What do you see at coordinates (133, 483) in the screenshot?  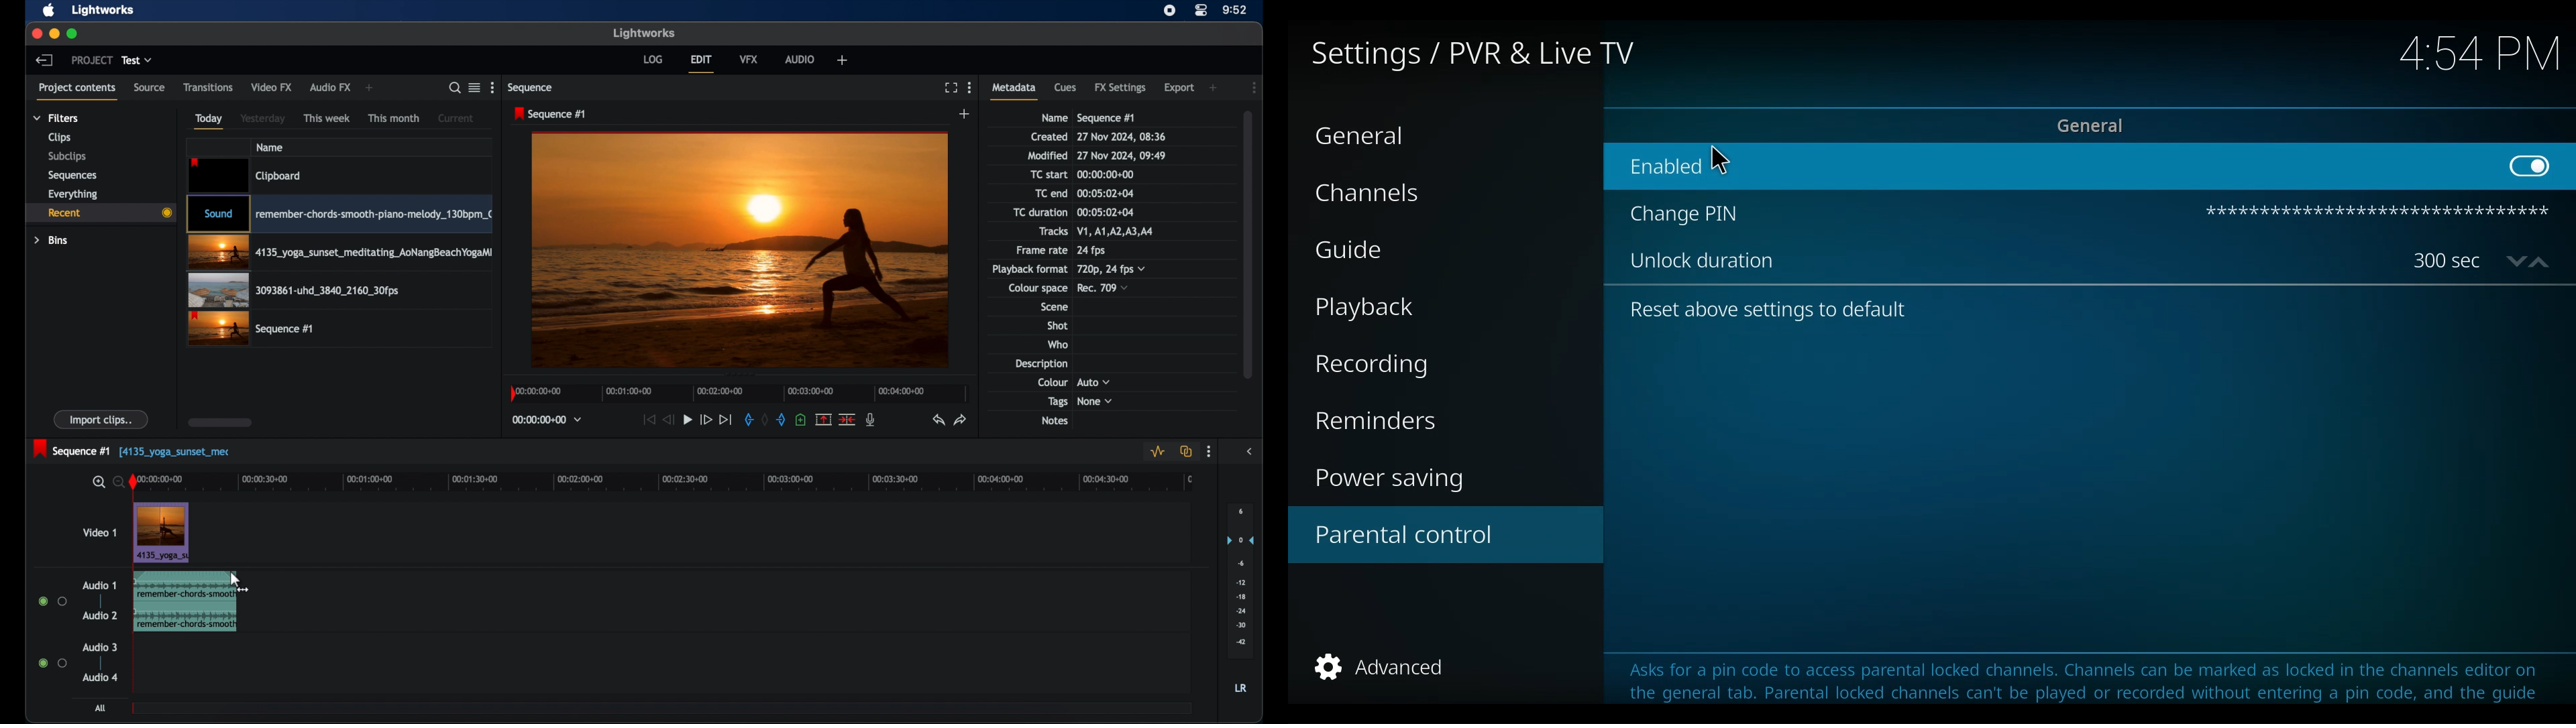 I see `play head` at bounding box center [133, 483].